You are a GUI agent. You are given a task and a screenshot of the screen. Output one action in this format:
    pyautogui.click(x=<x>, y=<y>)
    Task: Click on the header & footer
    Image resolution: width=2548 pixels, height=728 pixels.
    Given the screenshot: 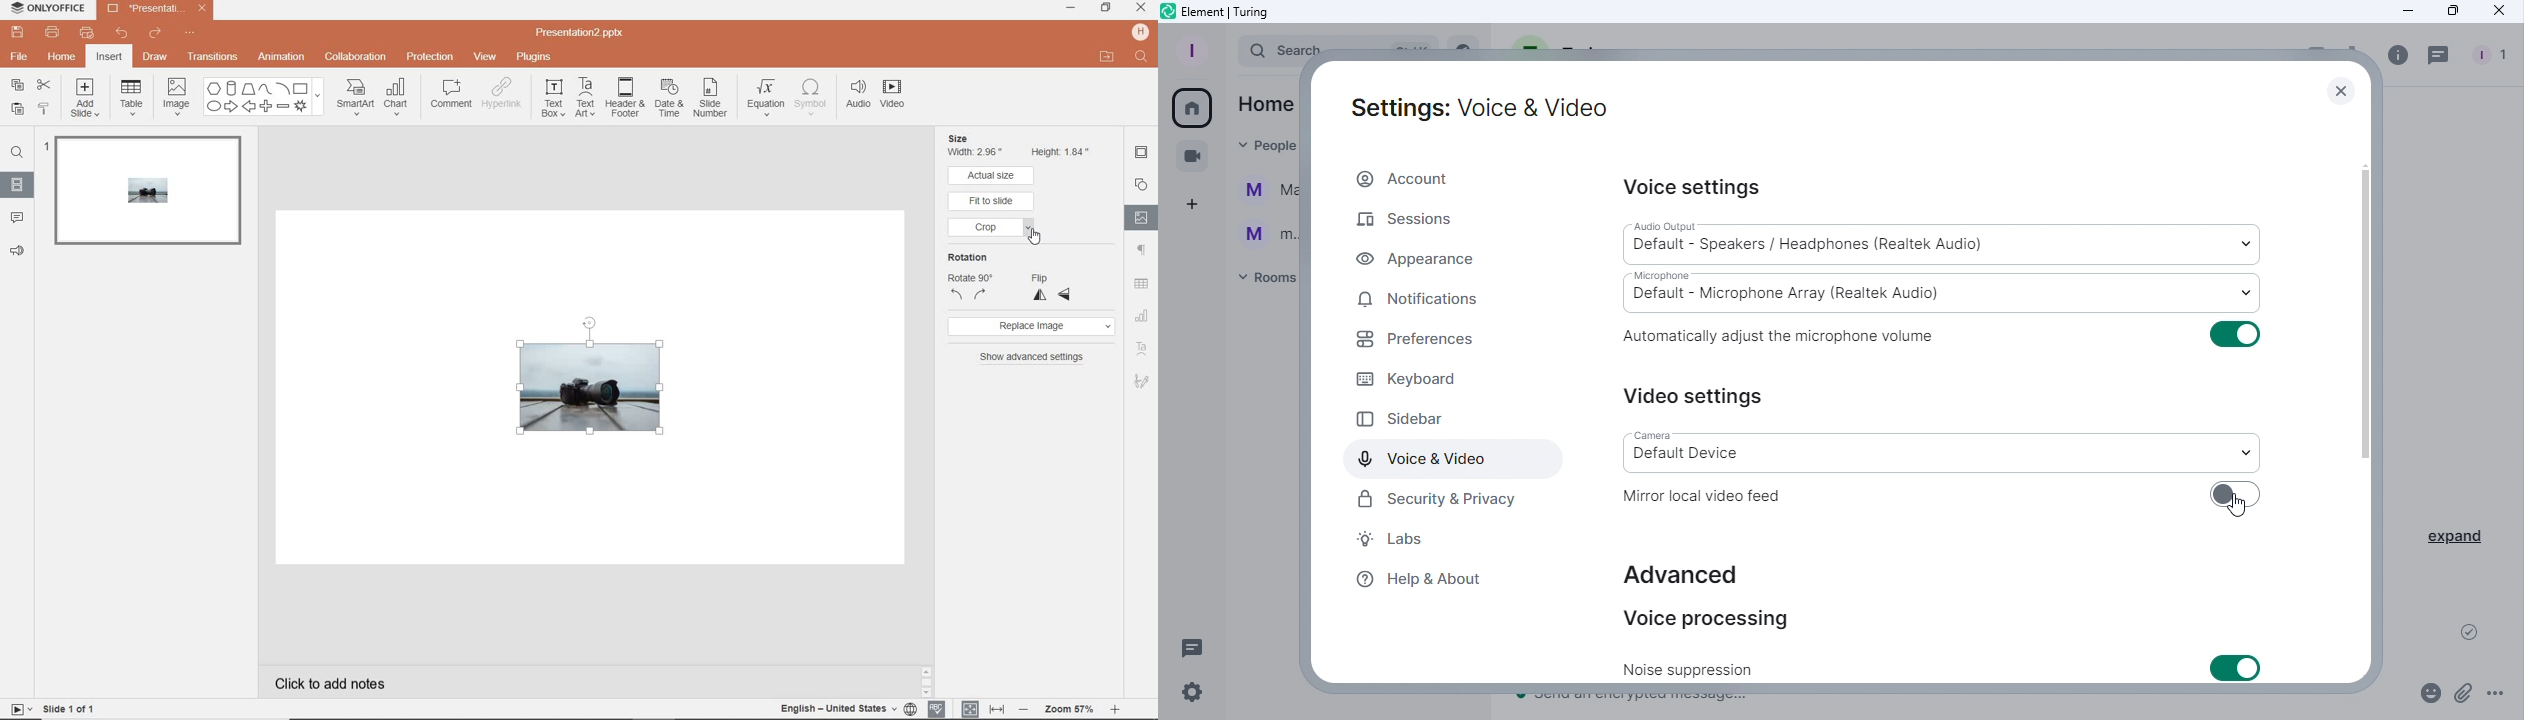 What is the action you would take?
    pyautogui.click(x=626, y=101)
    